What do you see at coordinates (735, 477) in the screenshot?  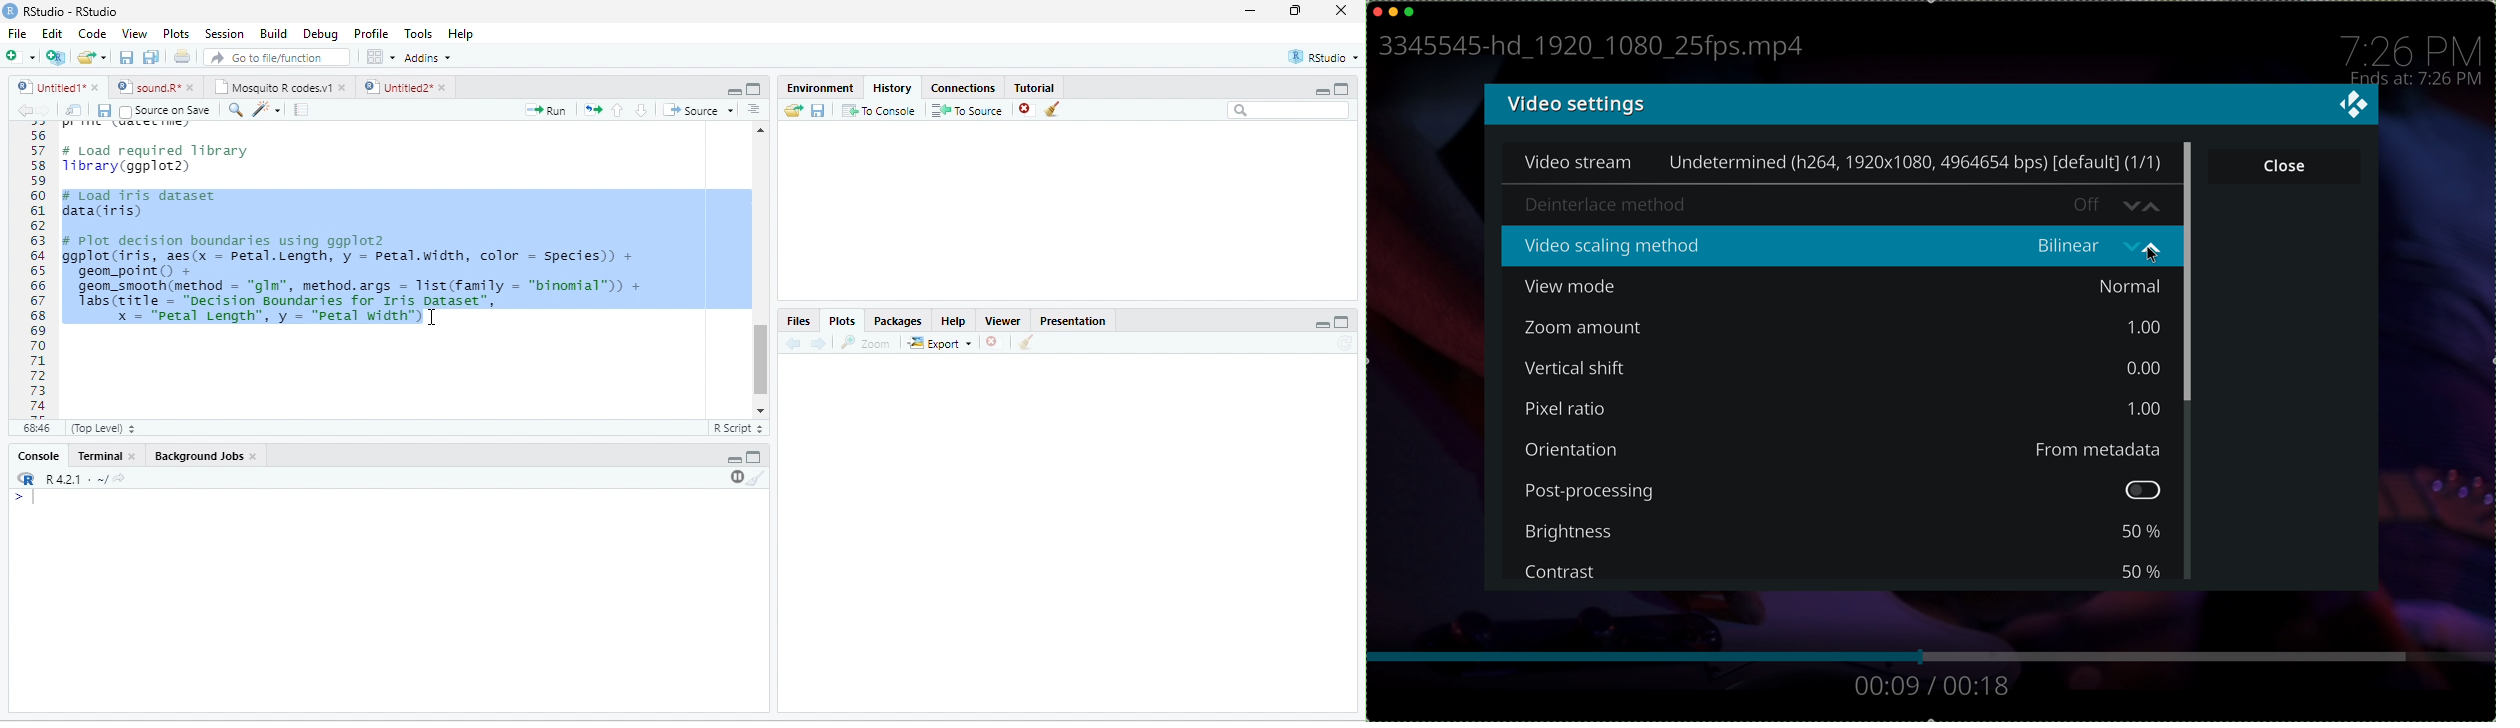 I see `pause` at bounding box center [735, 477].